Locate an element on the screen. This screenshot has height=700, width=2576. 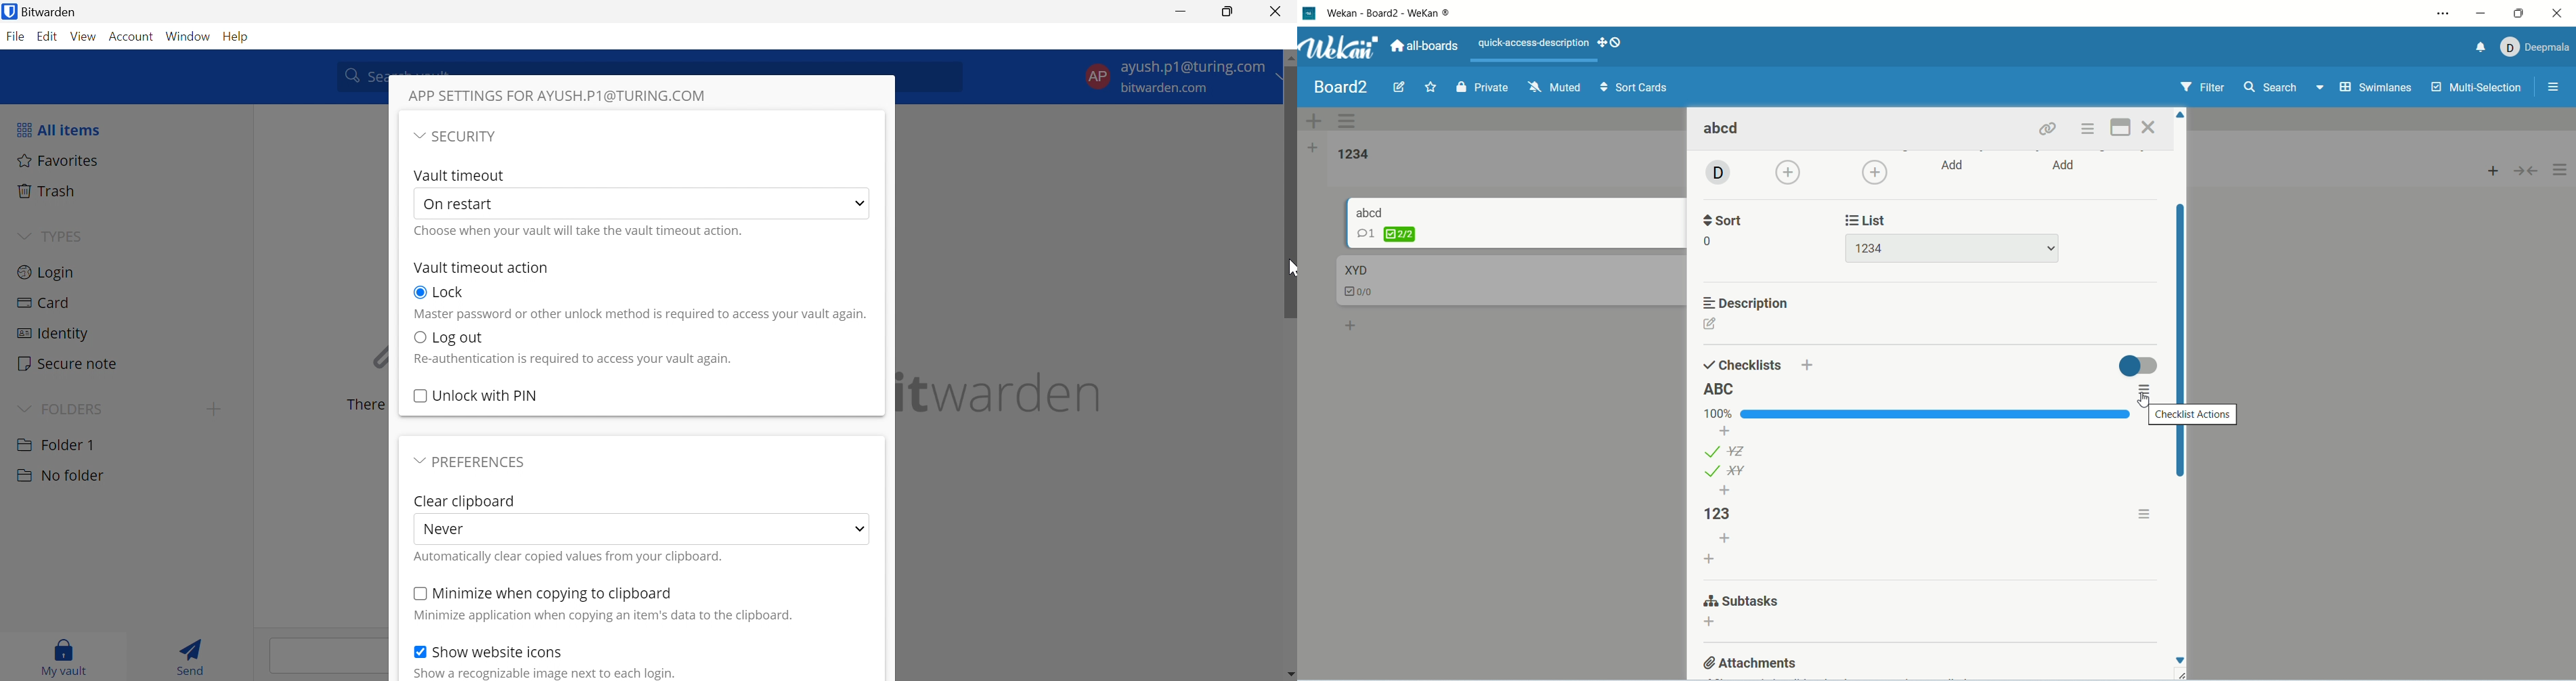
add is located at coordinates (2491, 172).